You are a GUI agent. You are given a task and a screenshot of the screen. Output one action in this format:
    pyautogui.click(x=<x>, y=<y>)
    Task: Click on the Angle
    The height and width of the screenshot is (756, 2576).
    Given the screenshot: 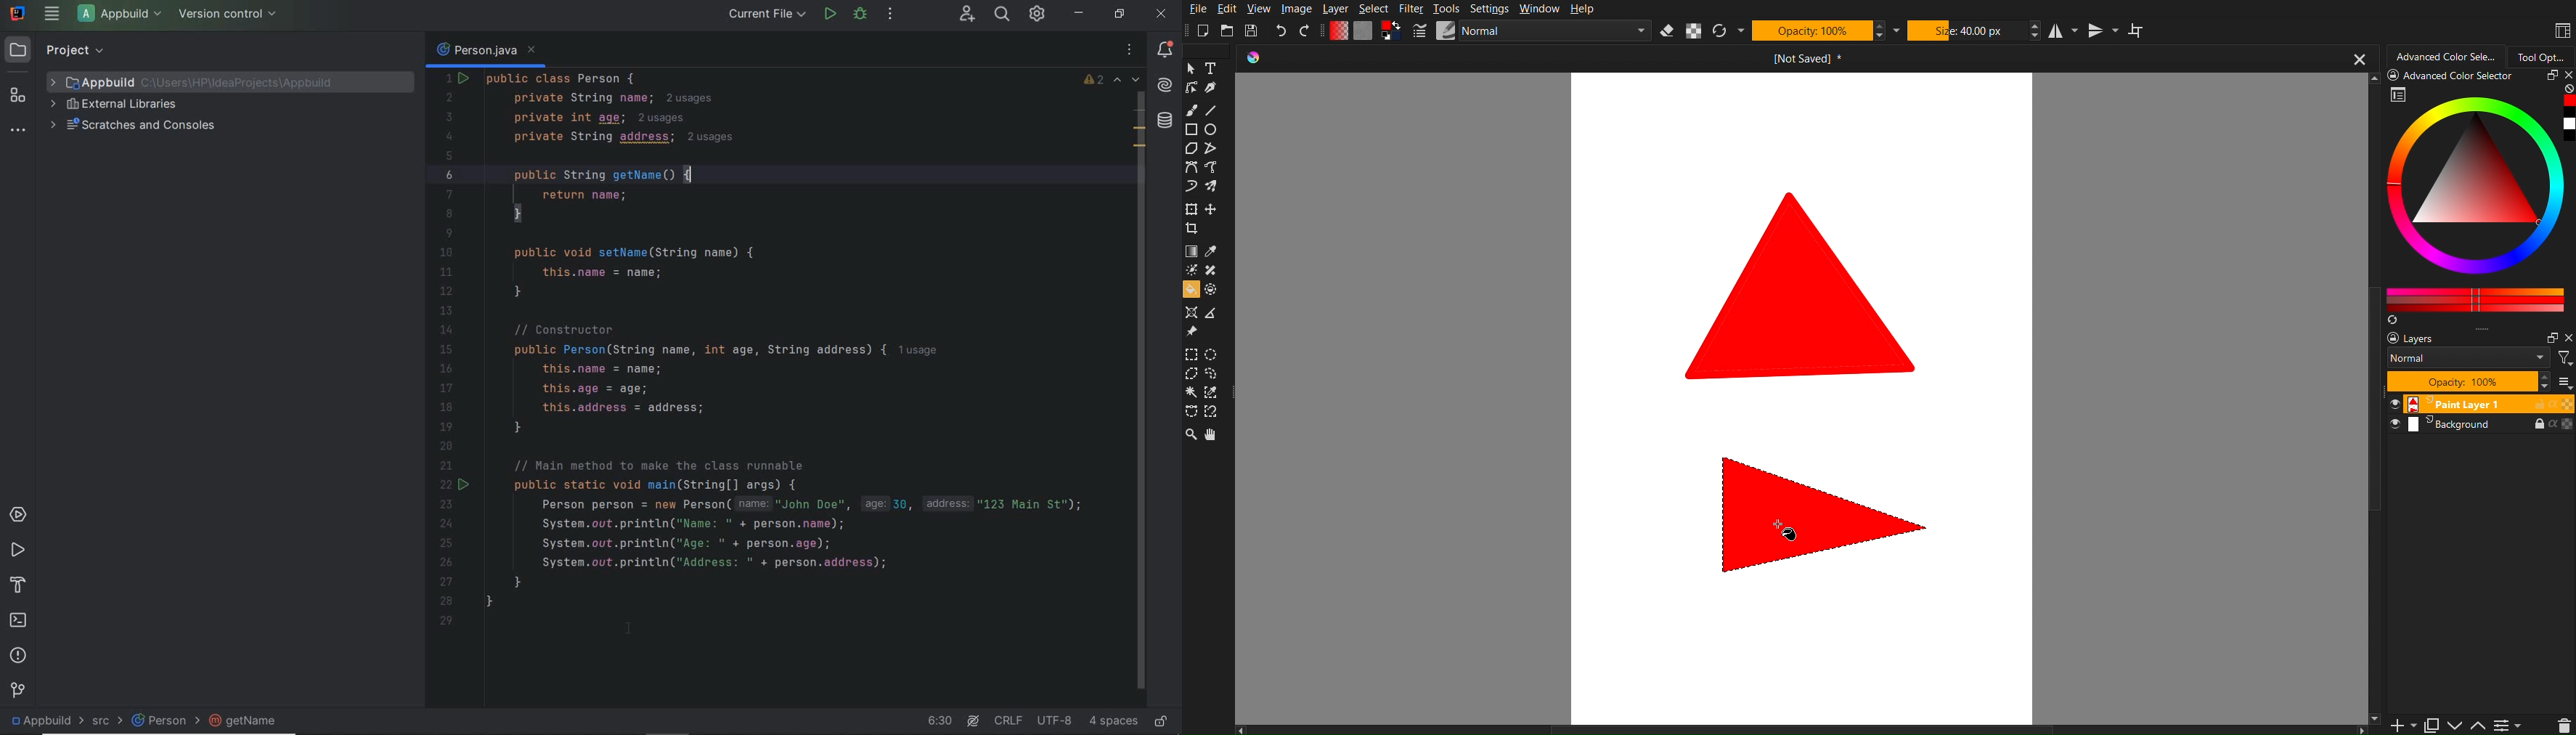 What is the action you would take?
    pyautogui.click(x=1213, y=410)
    